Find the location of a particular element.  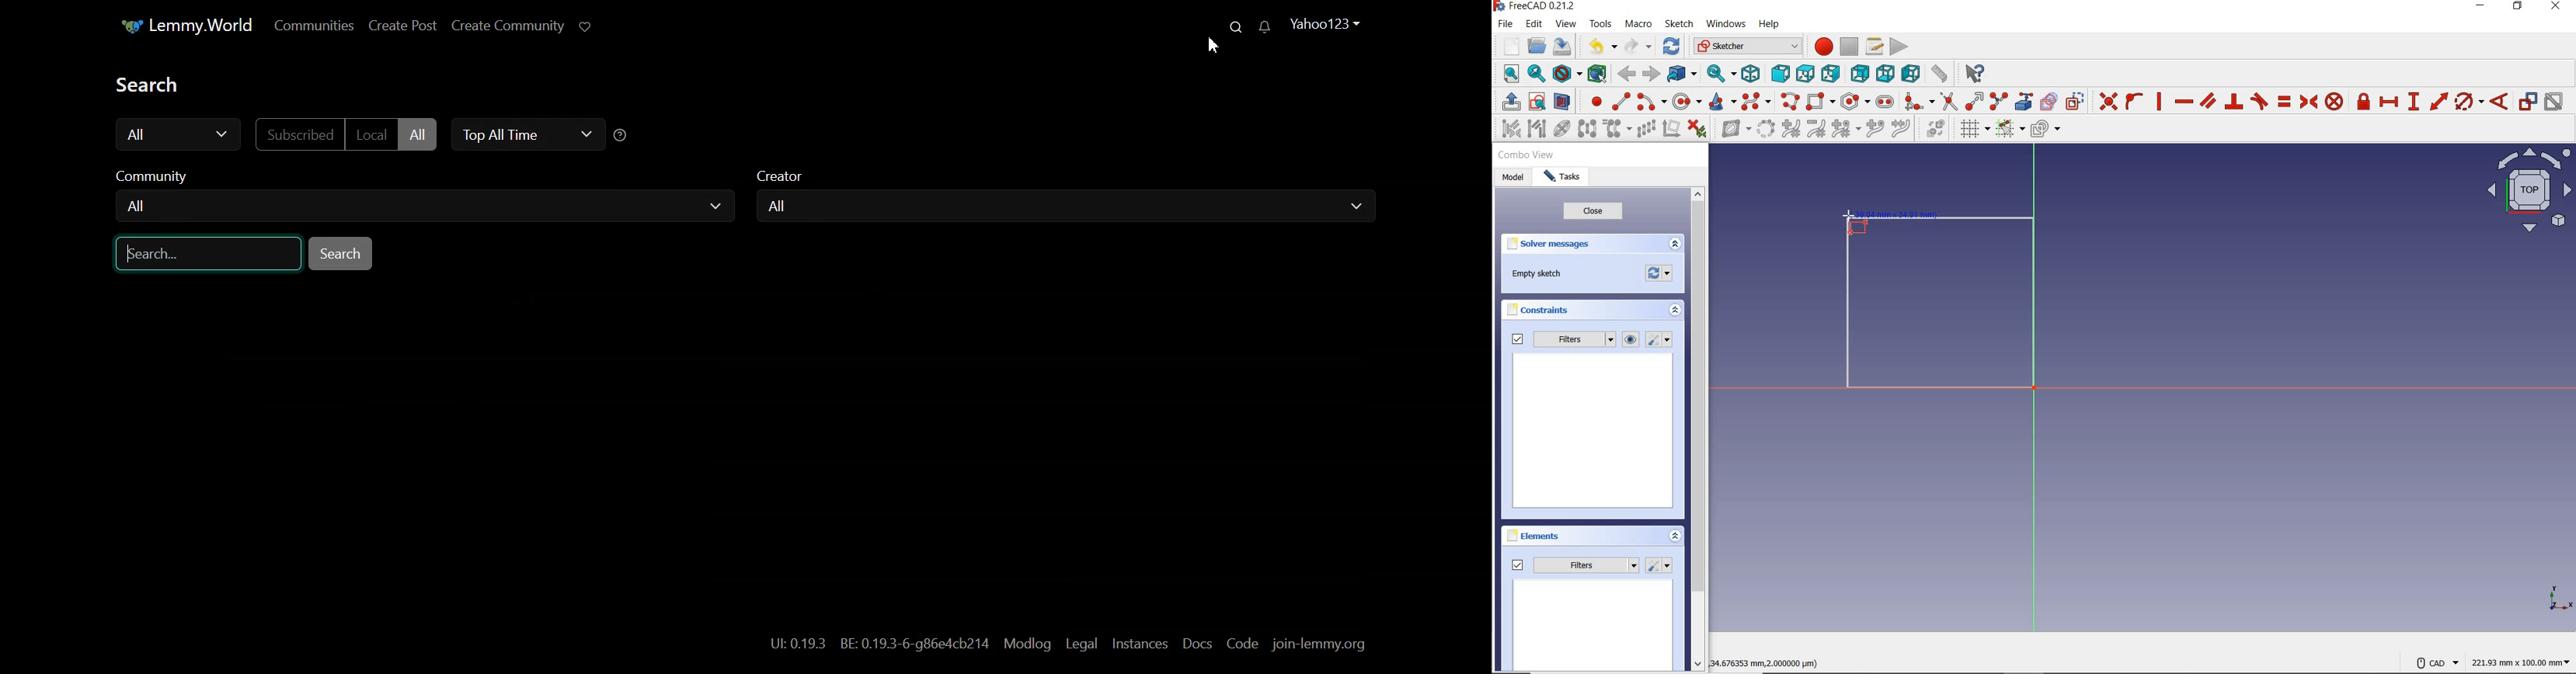

what's this? is located at coordinates (1971, 75).